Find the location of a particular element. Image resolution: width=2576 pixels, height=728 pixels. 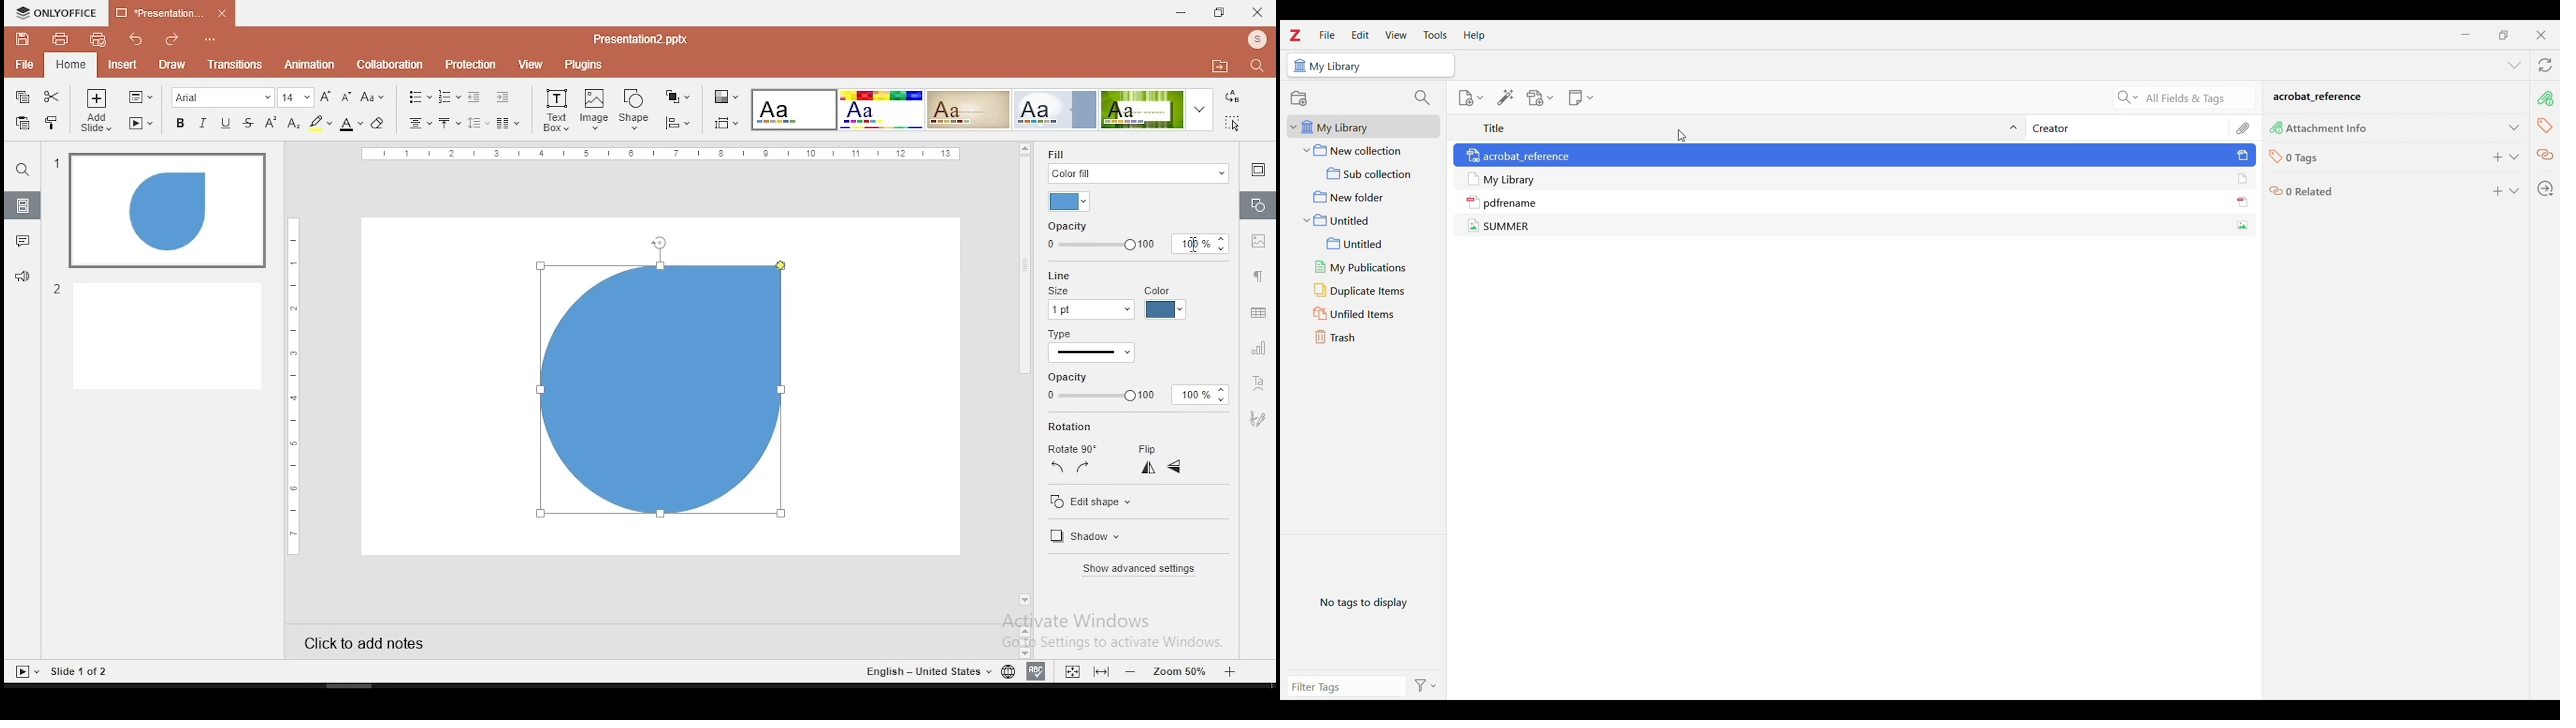

animation is located at coordinates (311, 64).